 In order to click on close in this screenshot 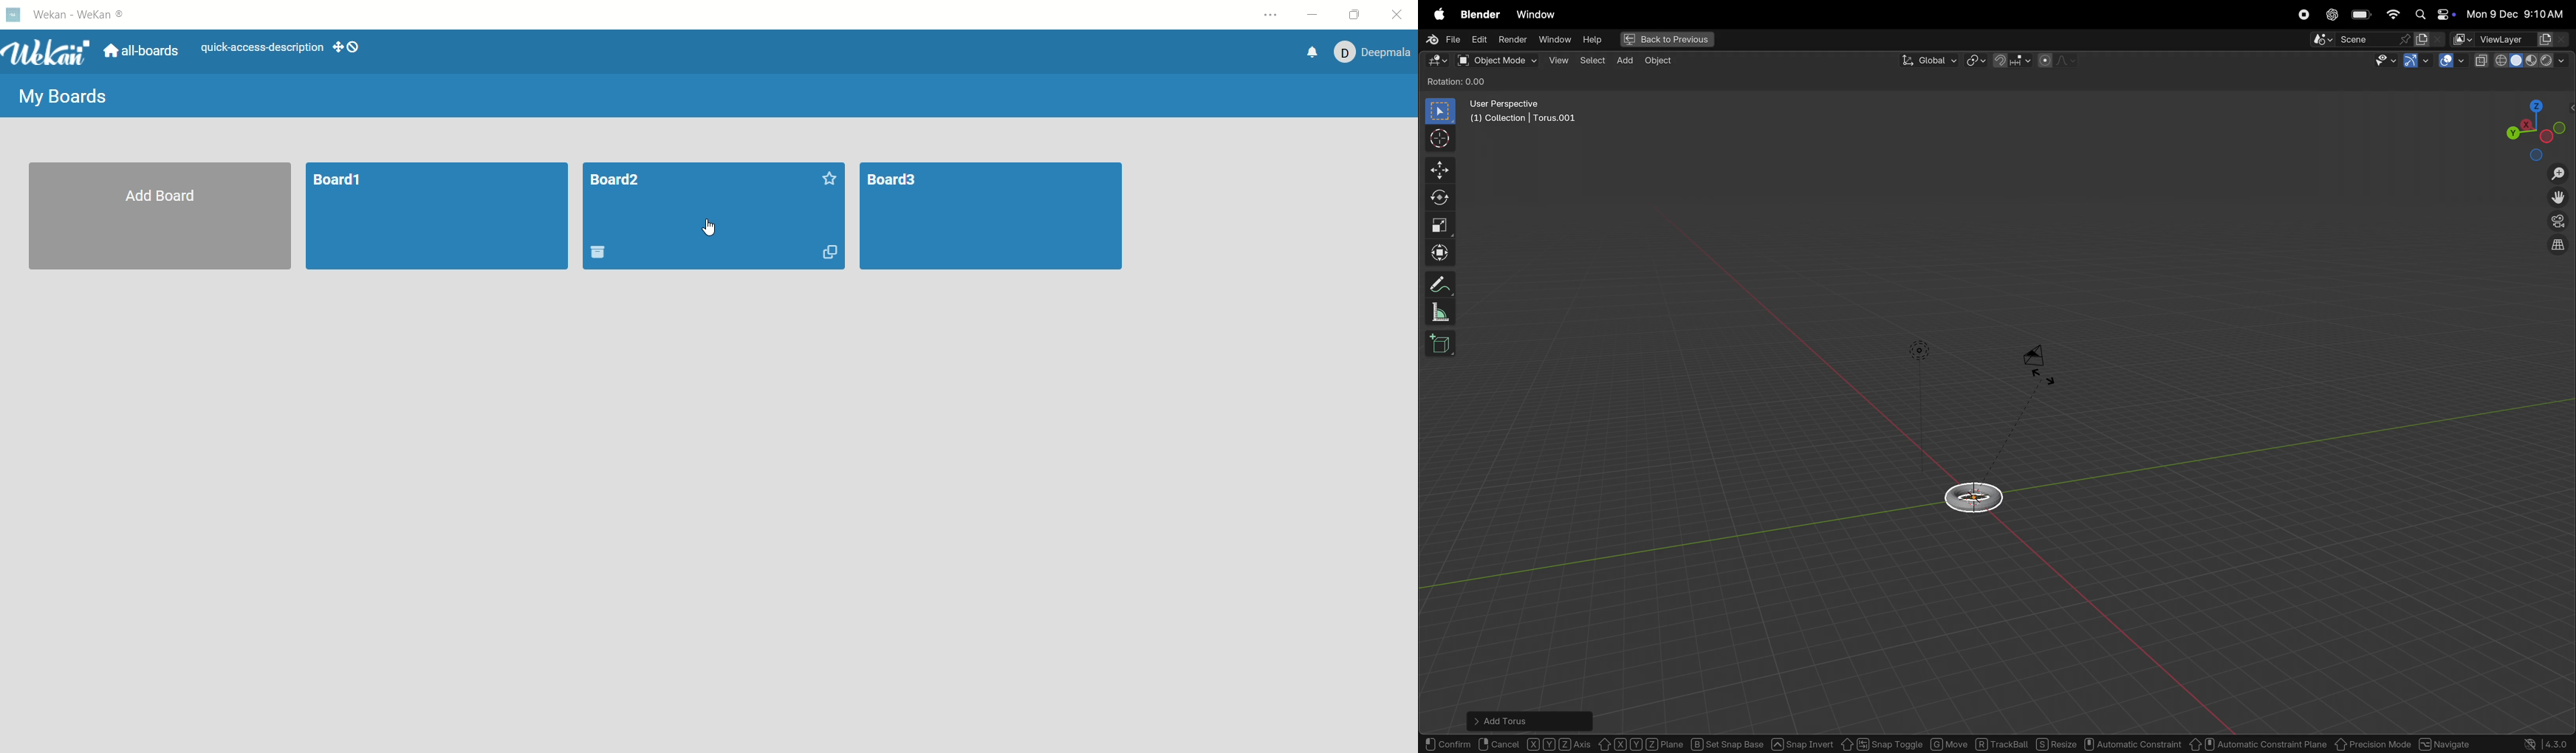, I will do `click(1395, 17)`.